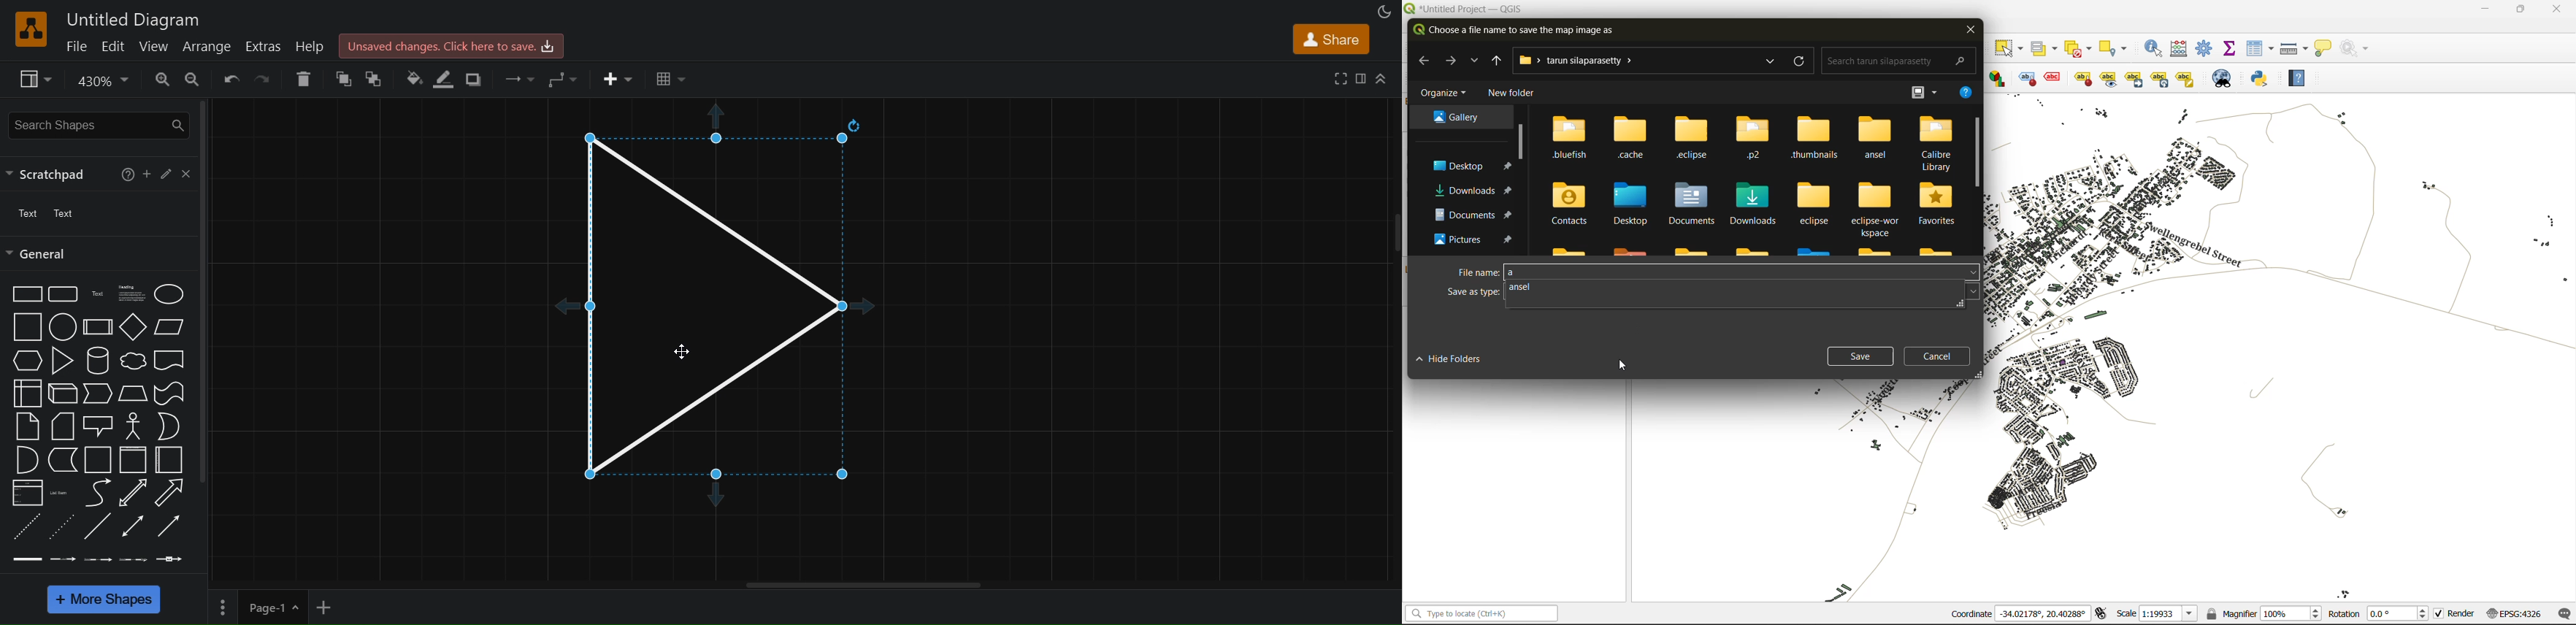 Image resolution: width=2576 pixels, height=644 pixels. What do you see at coordinates (2207, 49) in the screenshot?
I see `toolbox` at bounding box center [2207, 49].